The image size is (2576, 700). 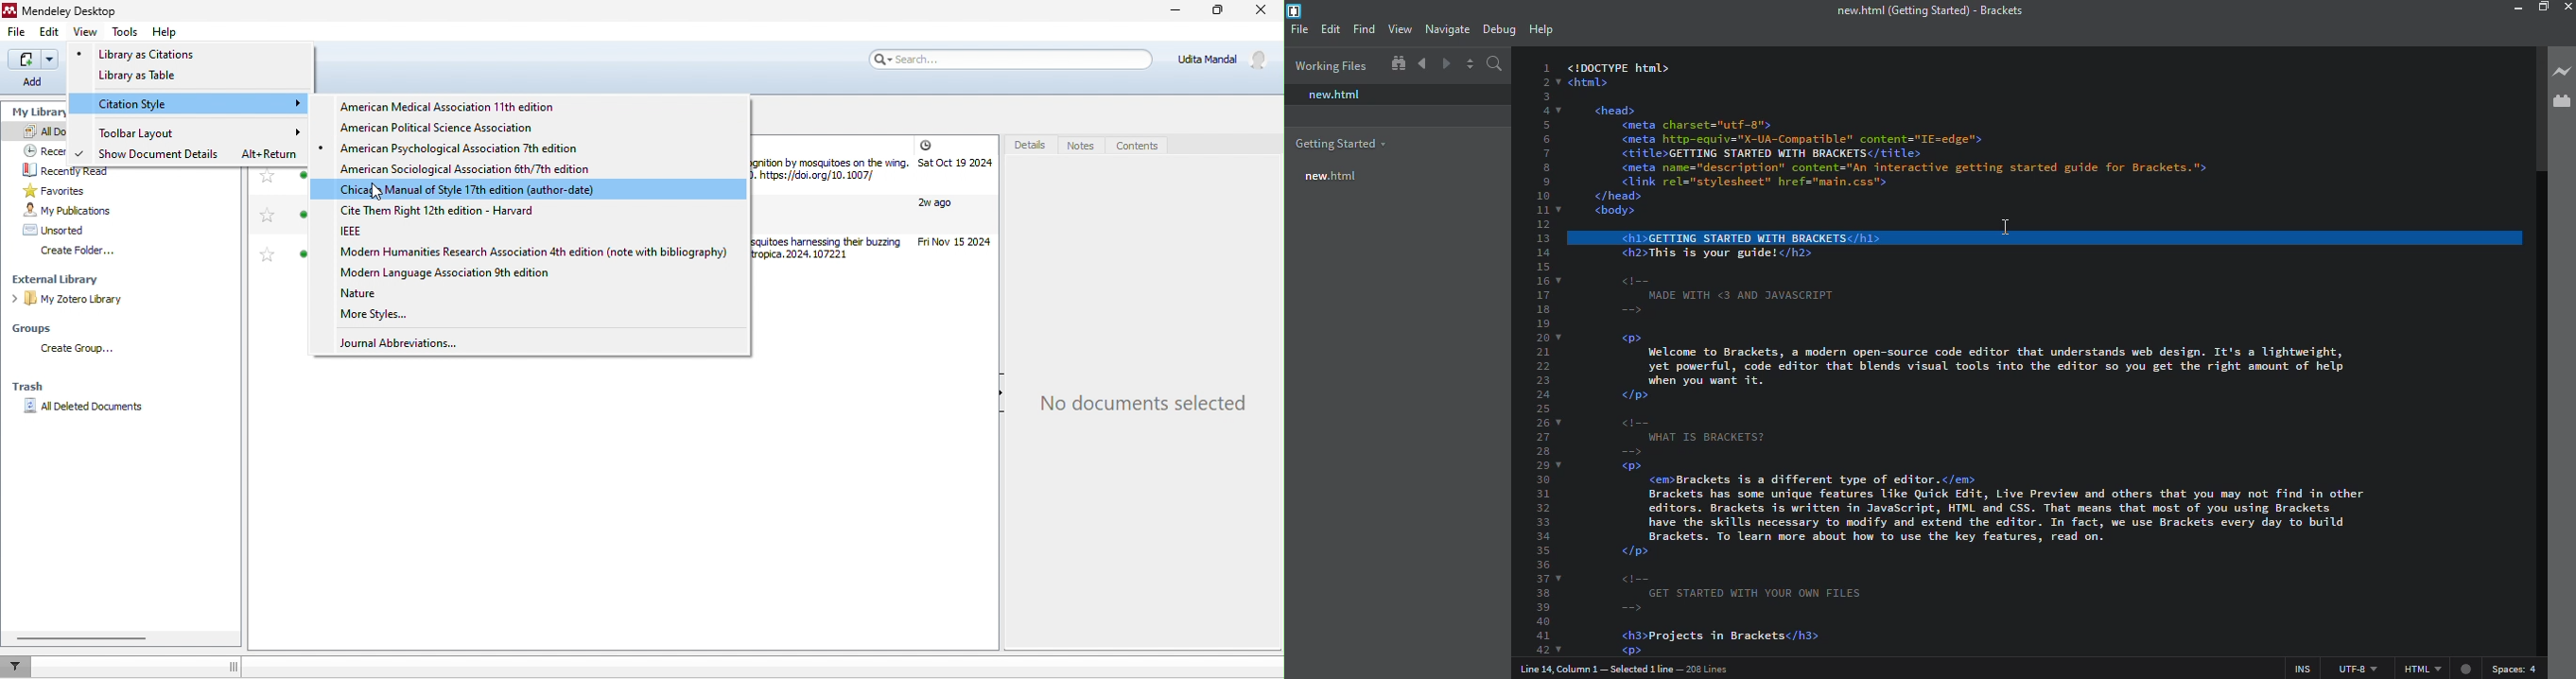 I want to click on favourites, so click(x=81, y=190).